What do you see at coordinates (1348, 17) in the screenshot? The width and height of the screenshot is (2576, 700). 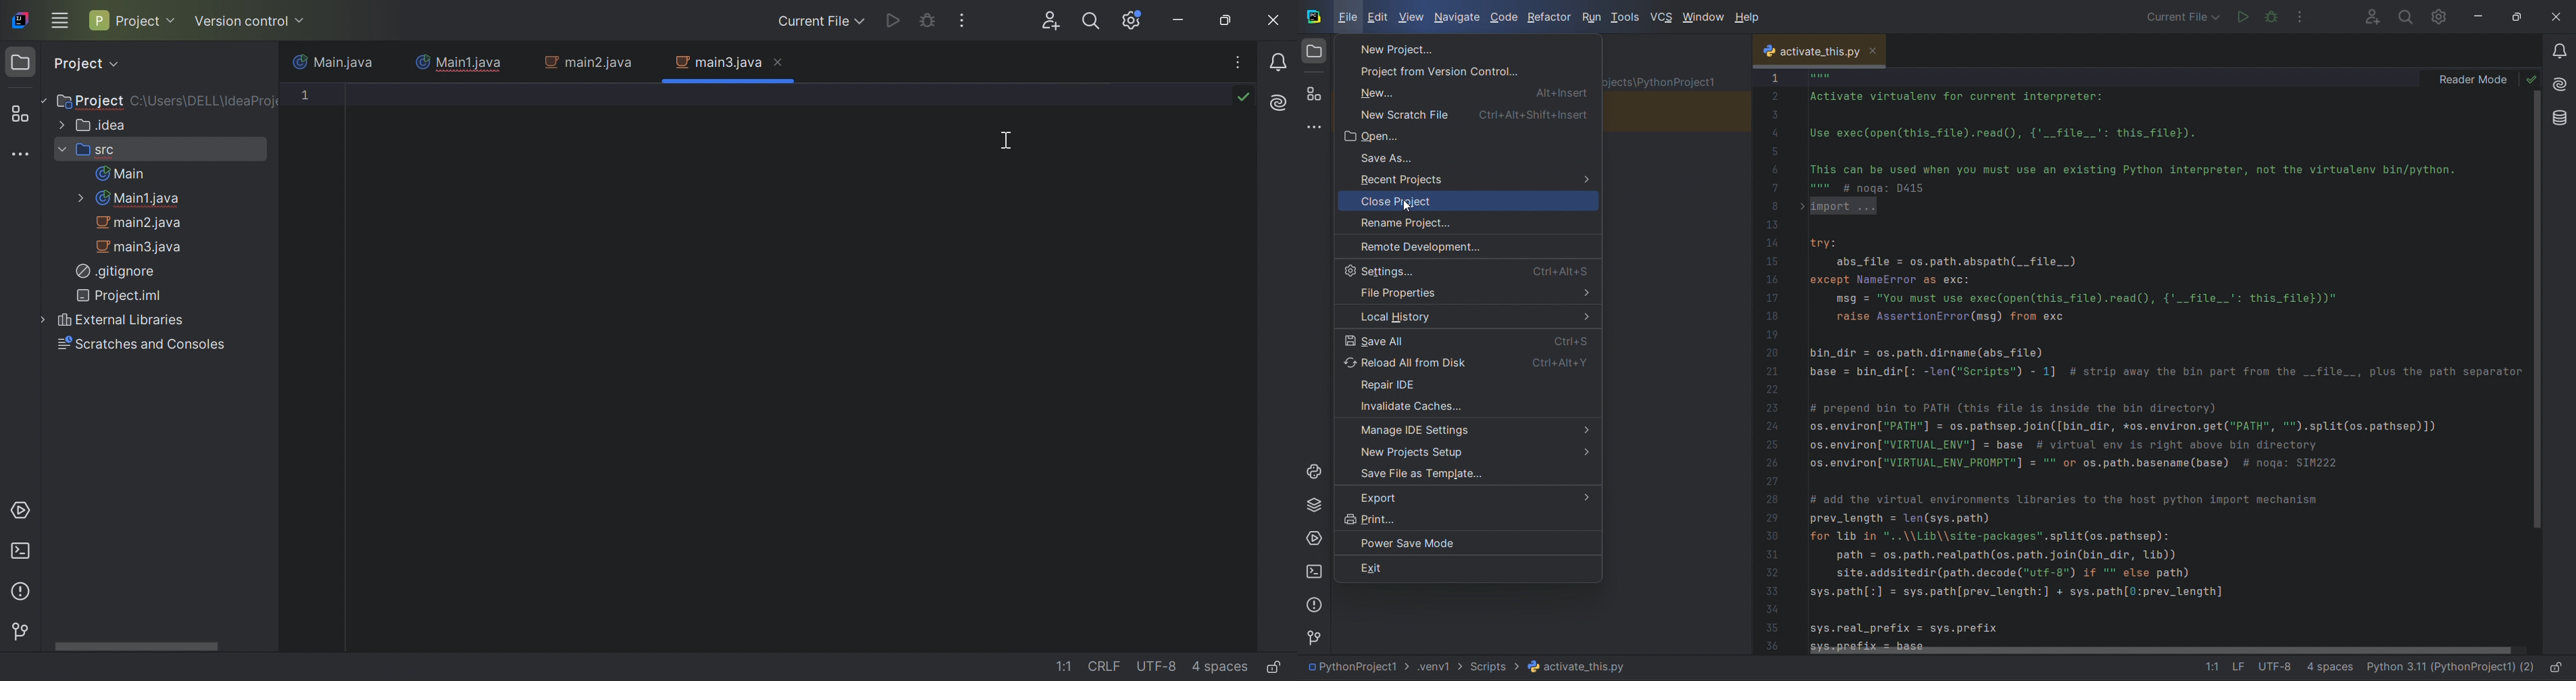 I see `file` at bounding box center [1348, 17].